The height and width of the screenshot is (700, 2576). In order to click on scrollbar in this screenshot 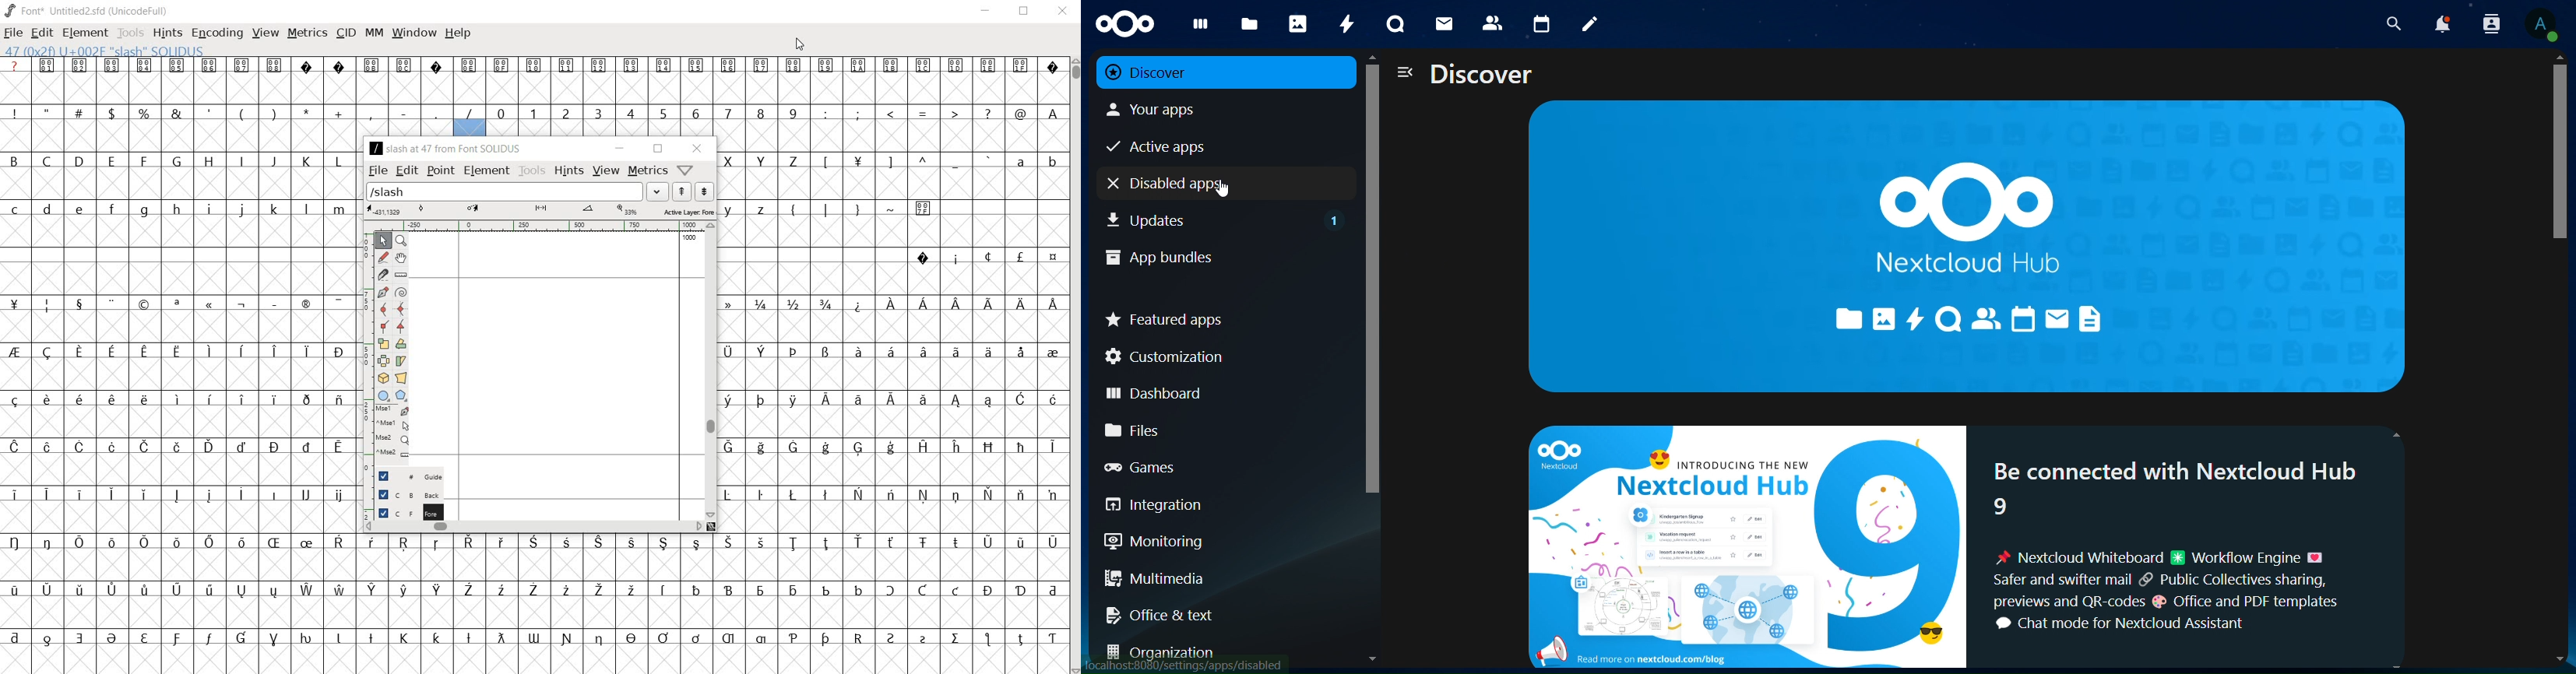, I will do `click(1369, 293)`.